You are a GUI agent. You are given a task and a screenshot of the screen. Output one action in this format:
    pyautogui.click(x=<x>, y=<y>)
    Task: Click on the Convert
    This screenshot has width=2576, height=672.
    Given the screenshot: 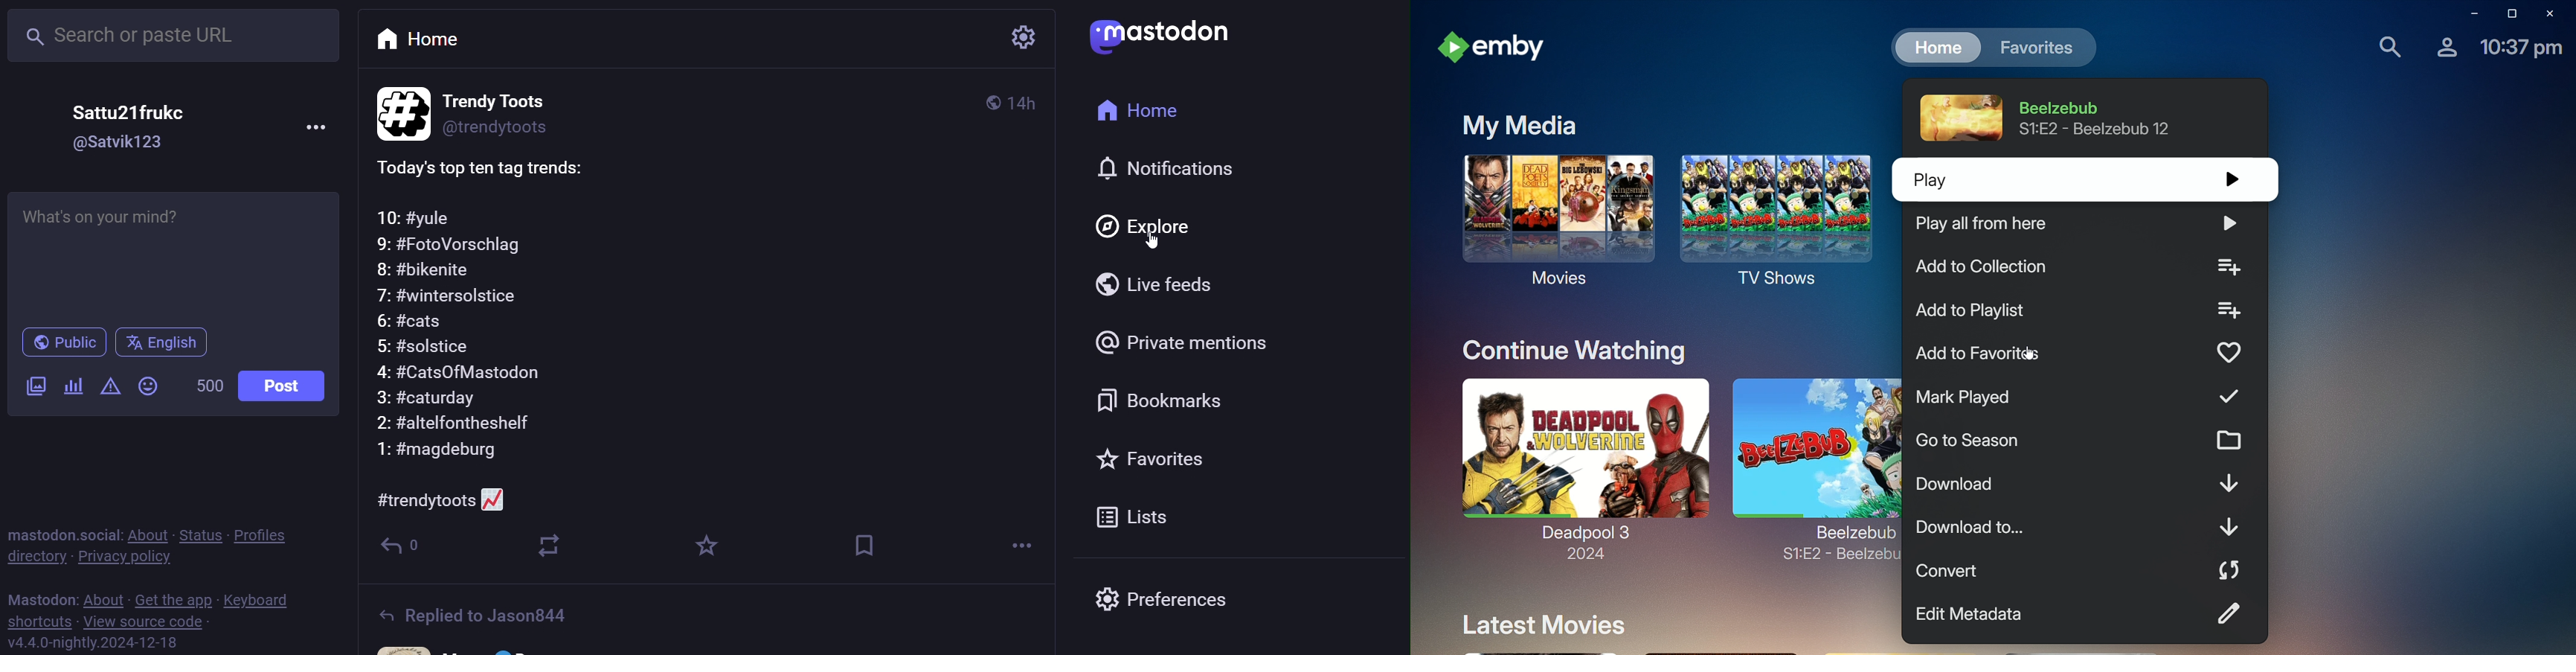 What is the action you would take?
    pyautogui.click(x=2075, y=569)
    